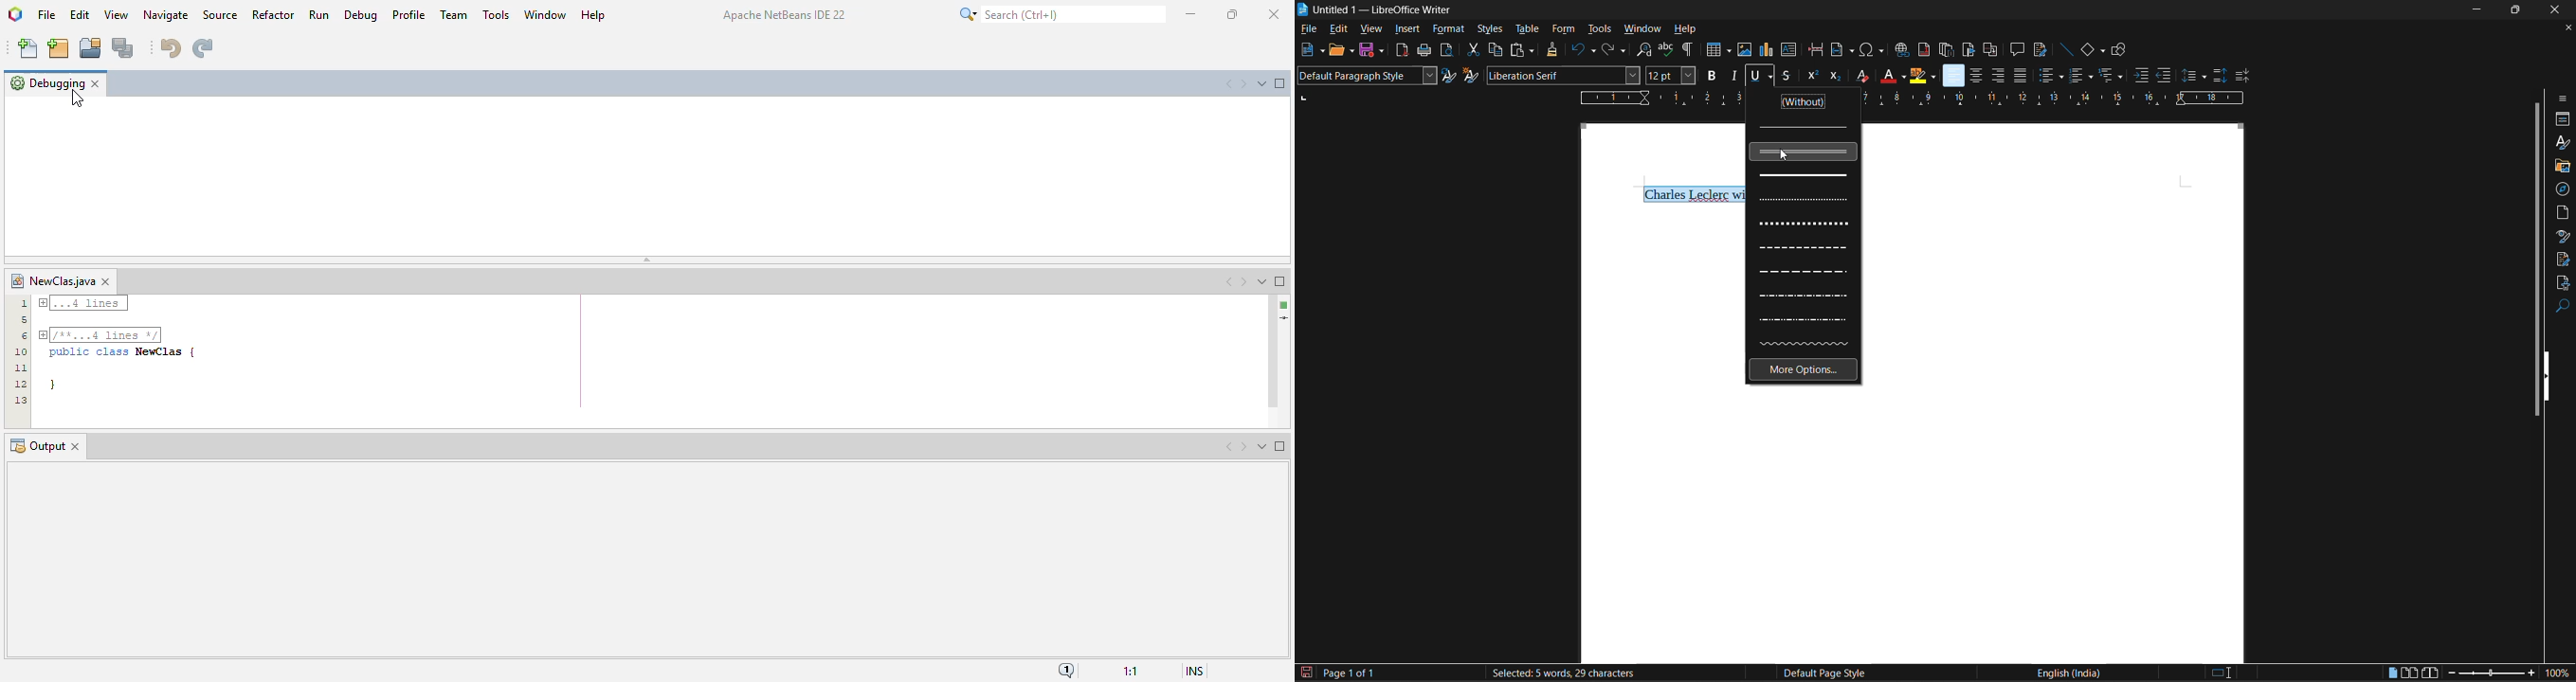 The image size is (2576, 700). Describe the element at coordinates (2018, 49) in the screenshot. I see `insert comments` at that location.